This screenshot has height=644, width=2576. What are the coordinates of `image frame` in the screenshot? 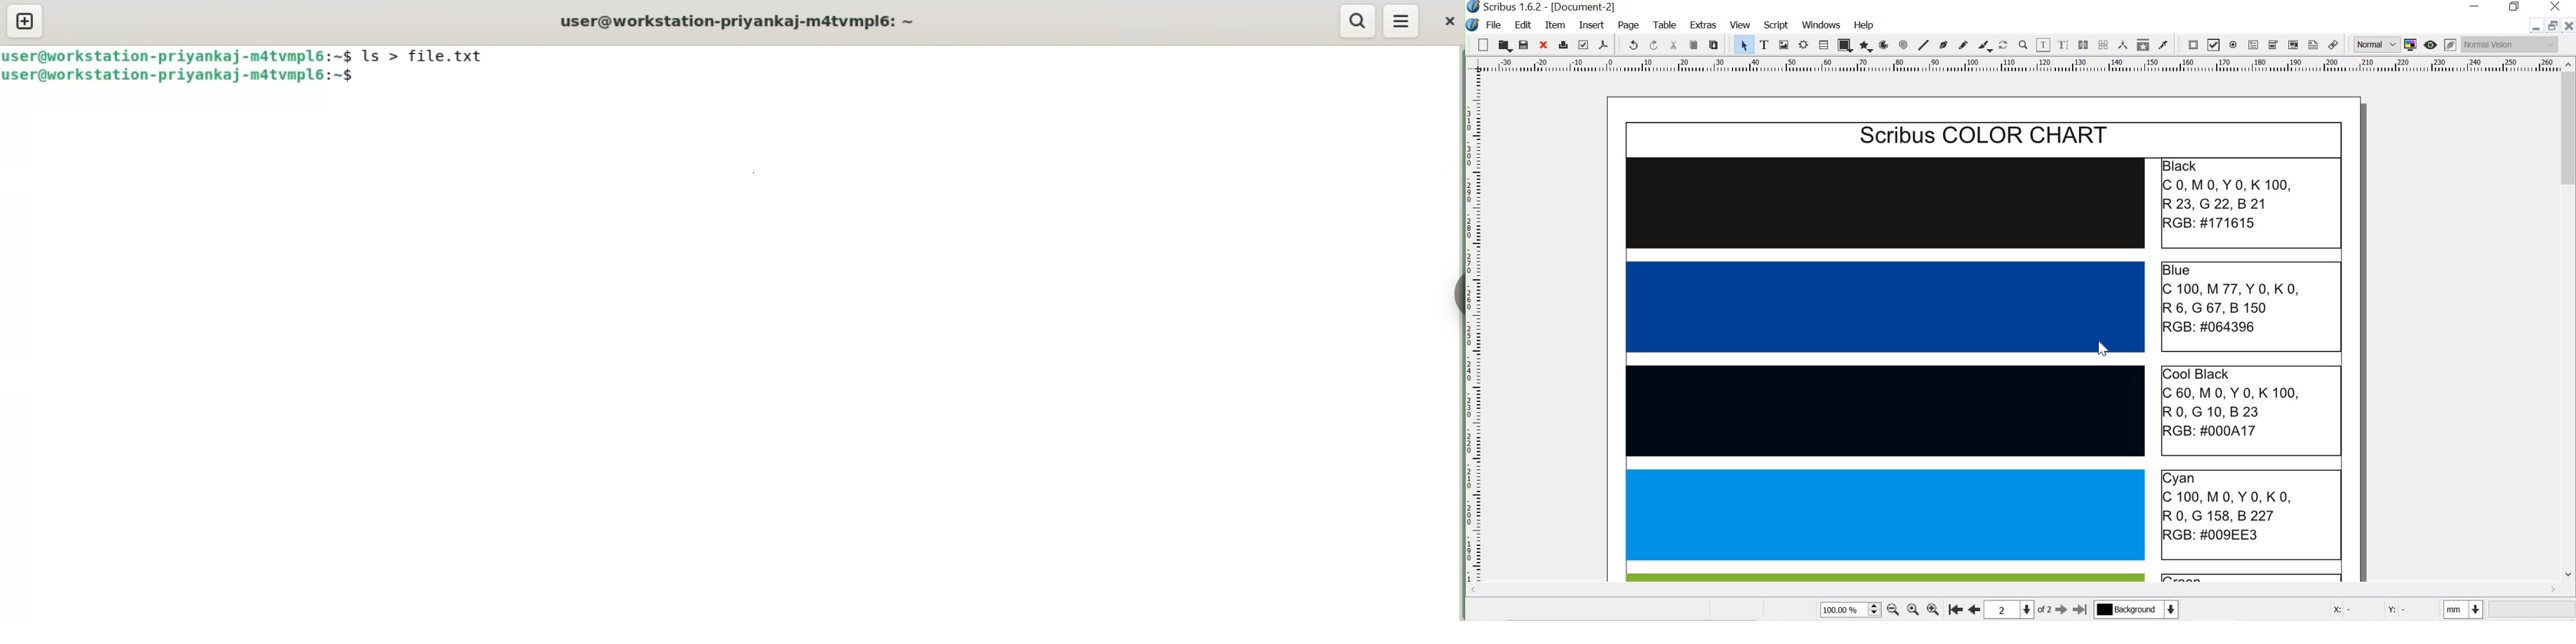 It's located at (1784, 44).